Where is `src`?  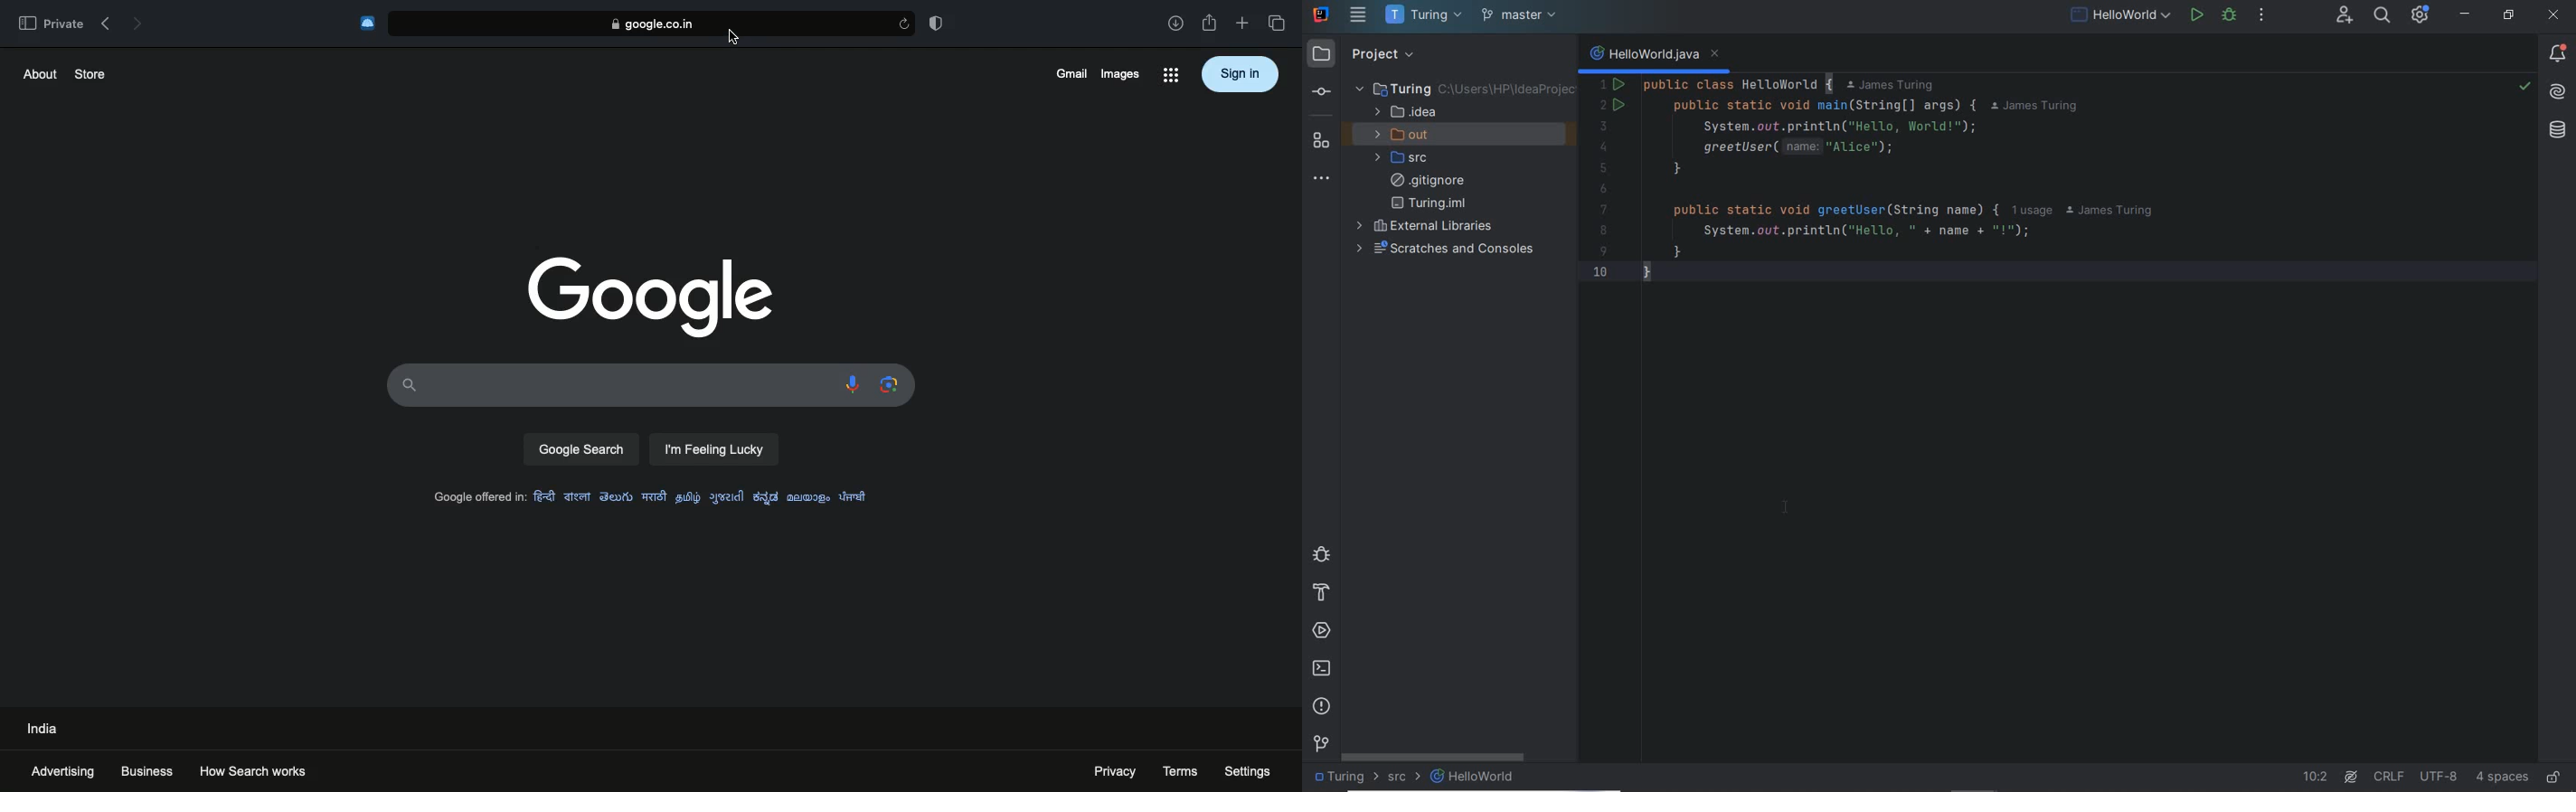 src is located at coordinates (1407, 158).